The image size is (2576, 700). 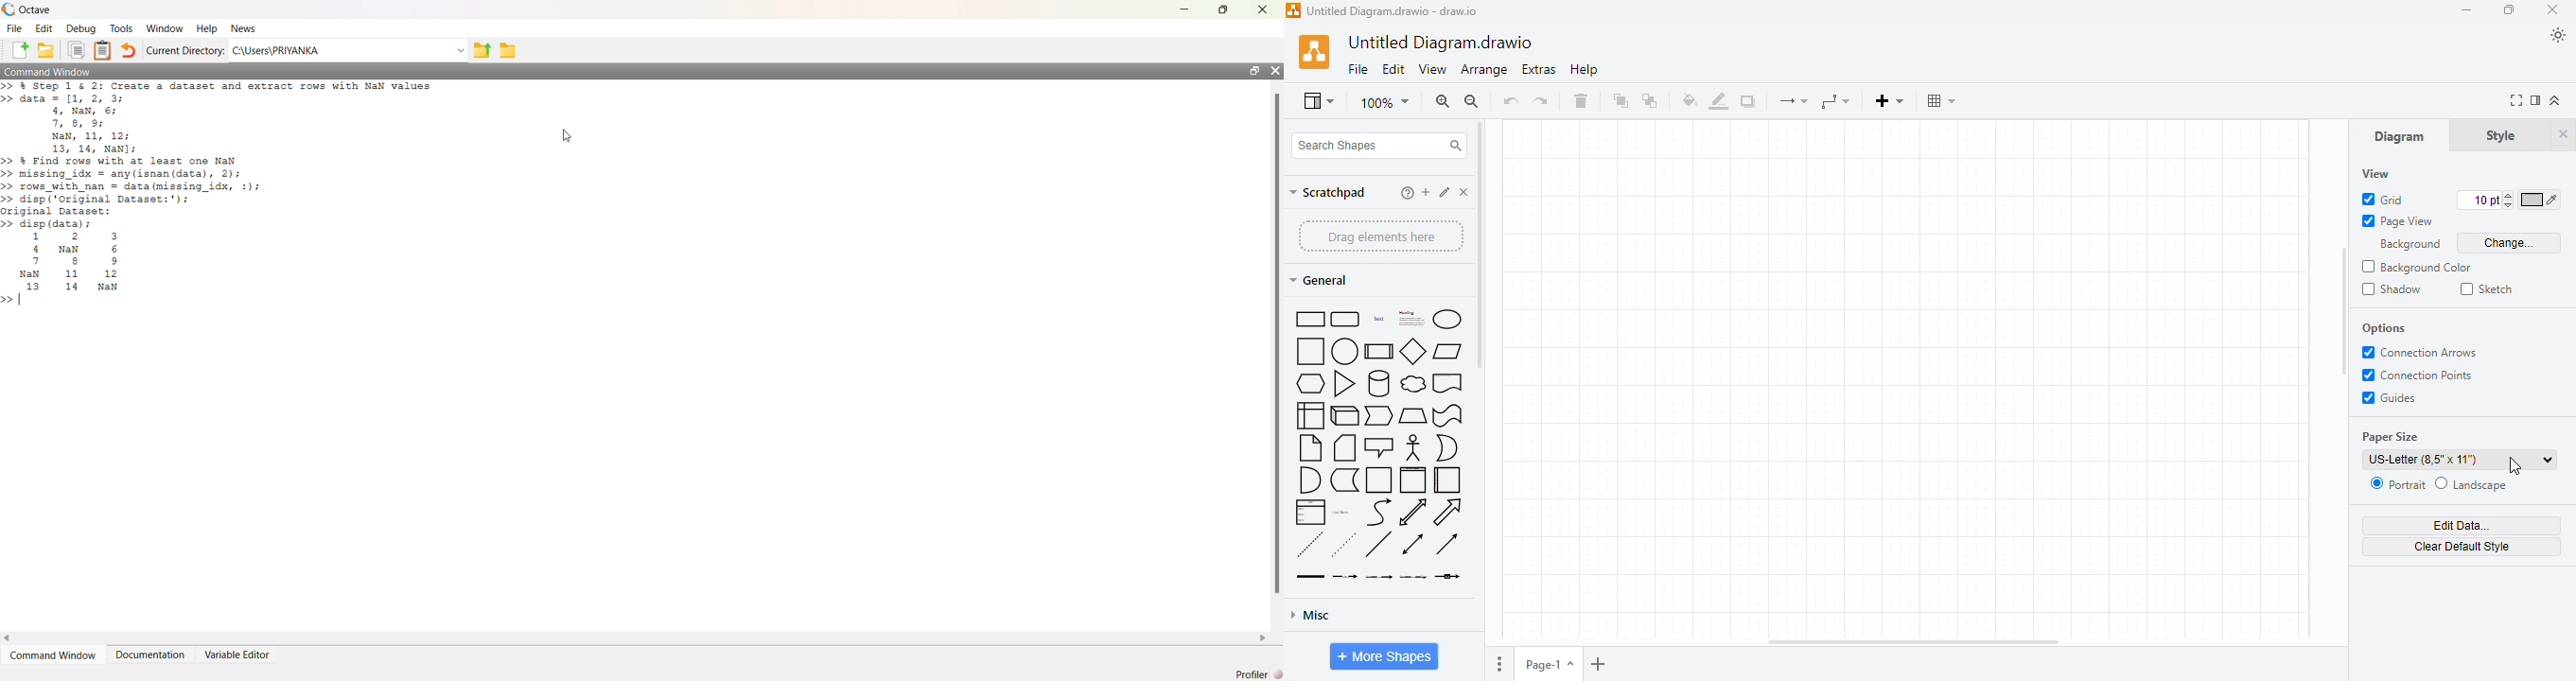 I want to click on connection points, so click(x=2416, y=375).